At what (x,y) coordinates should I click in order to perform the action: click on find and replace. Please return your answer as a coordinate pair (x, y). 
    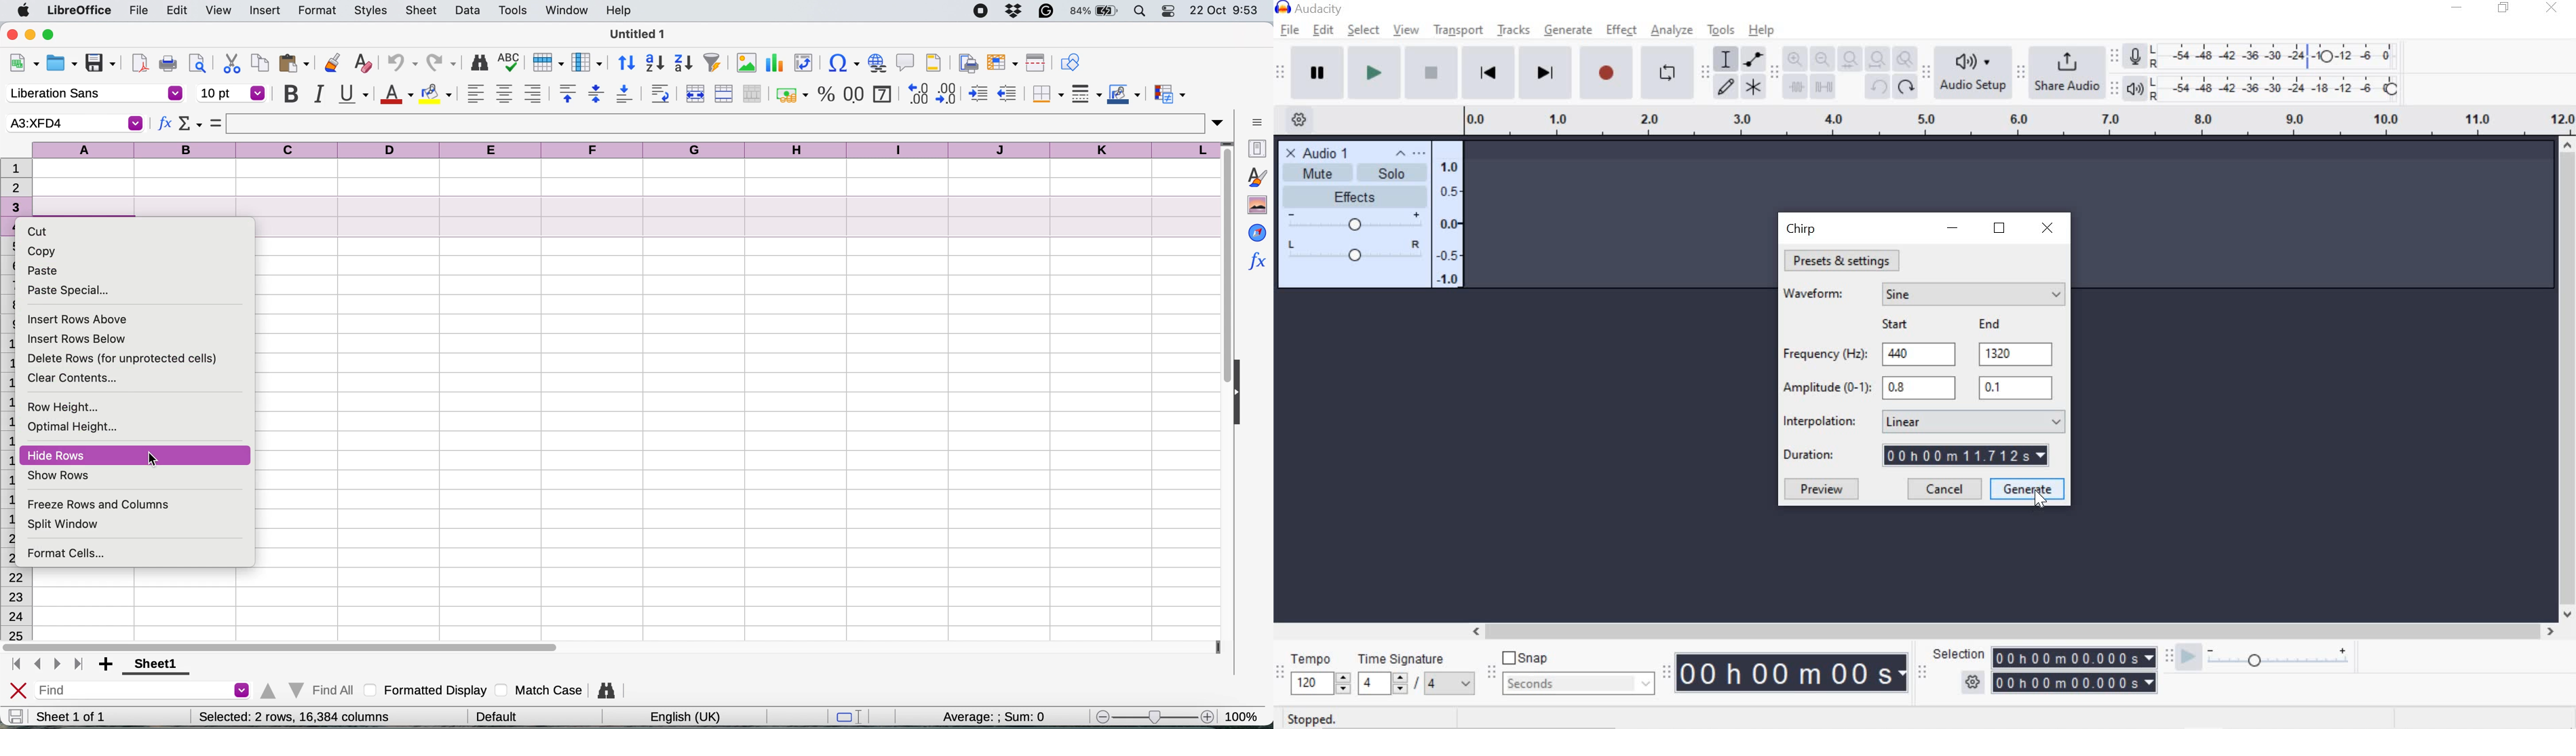
    Looking at the image, I should click on (480, 62).